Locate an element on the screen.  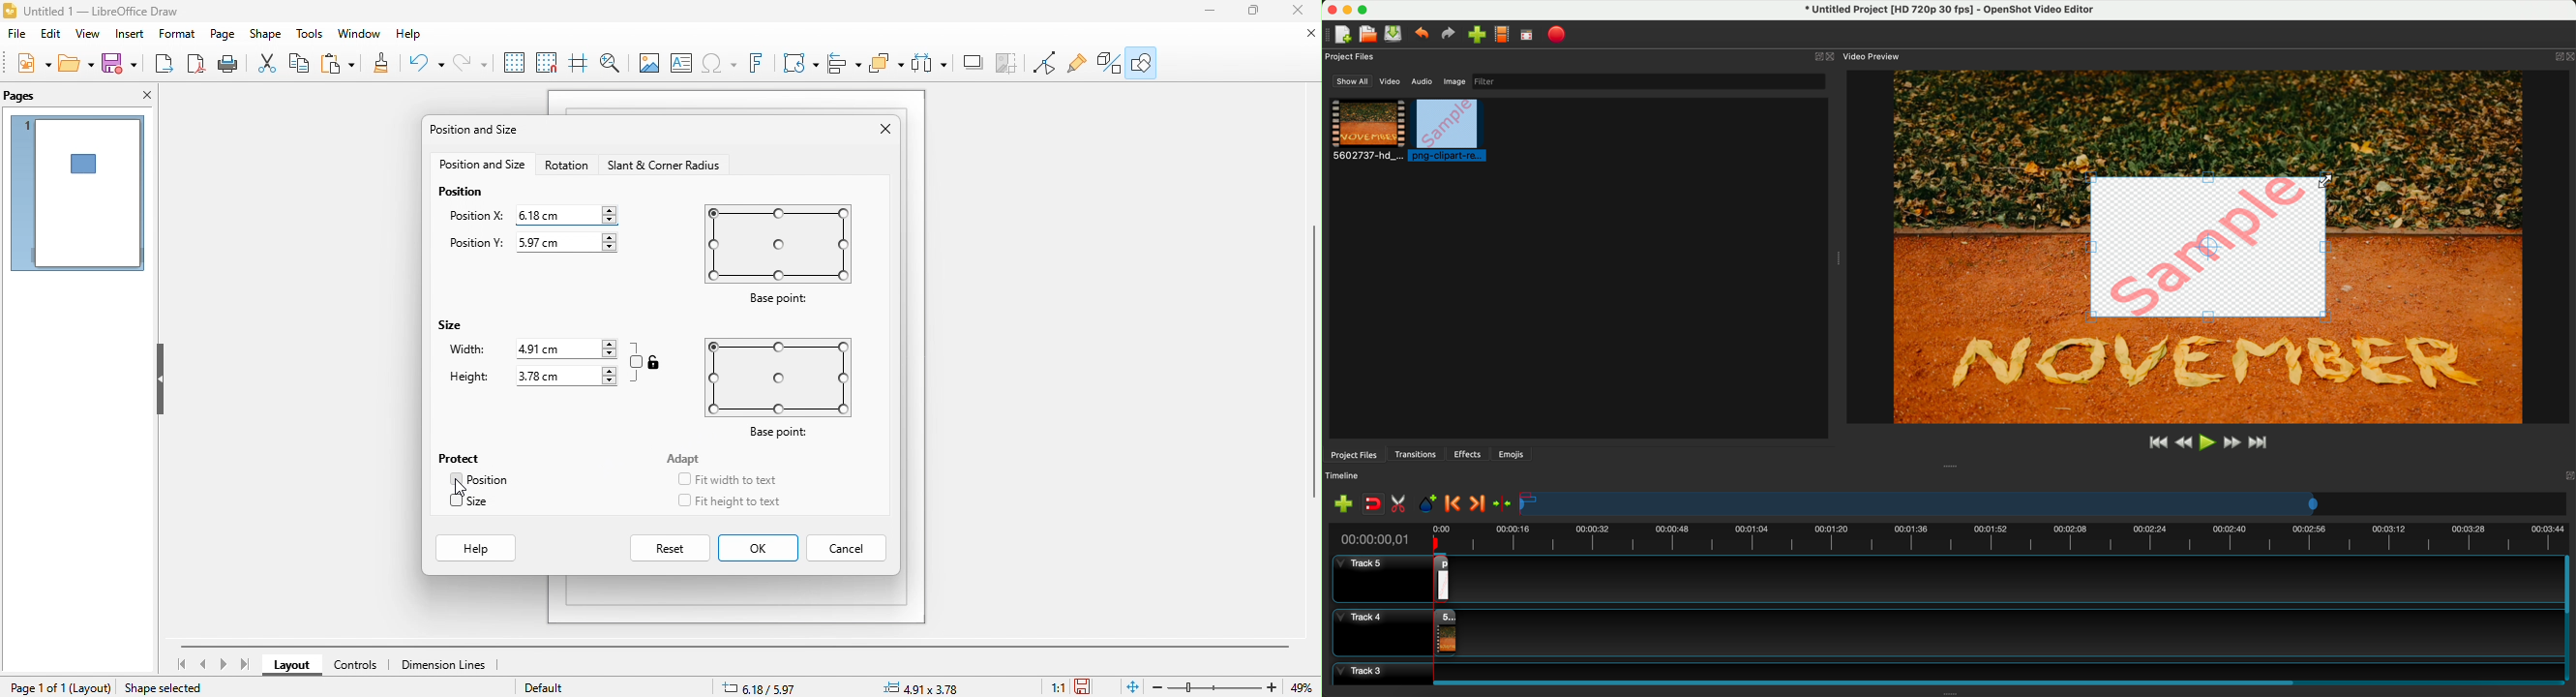
view is located at coordinates (89, 35).